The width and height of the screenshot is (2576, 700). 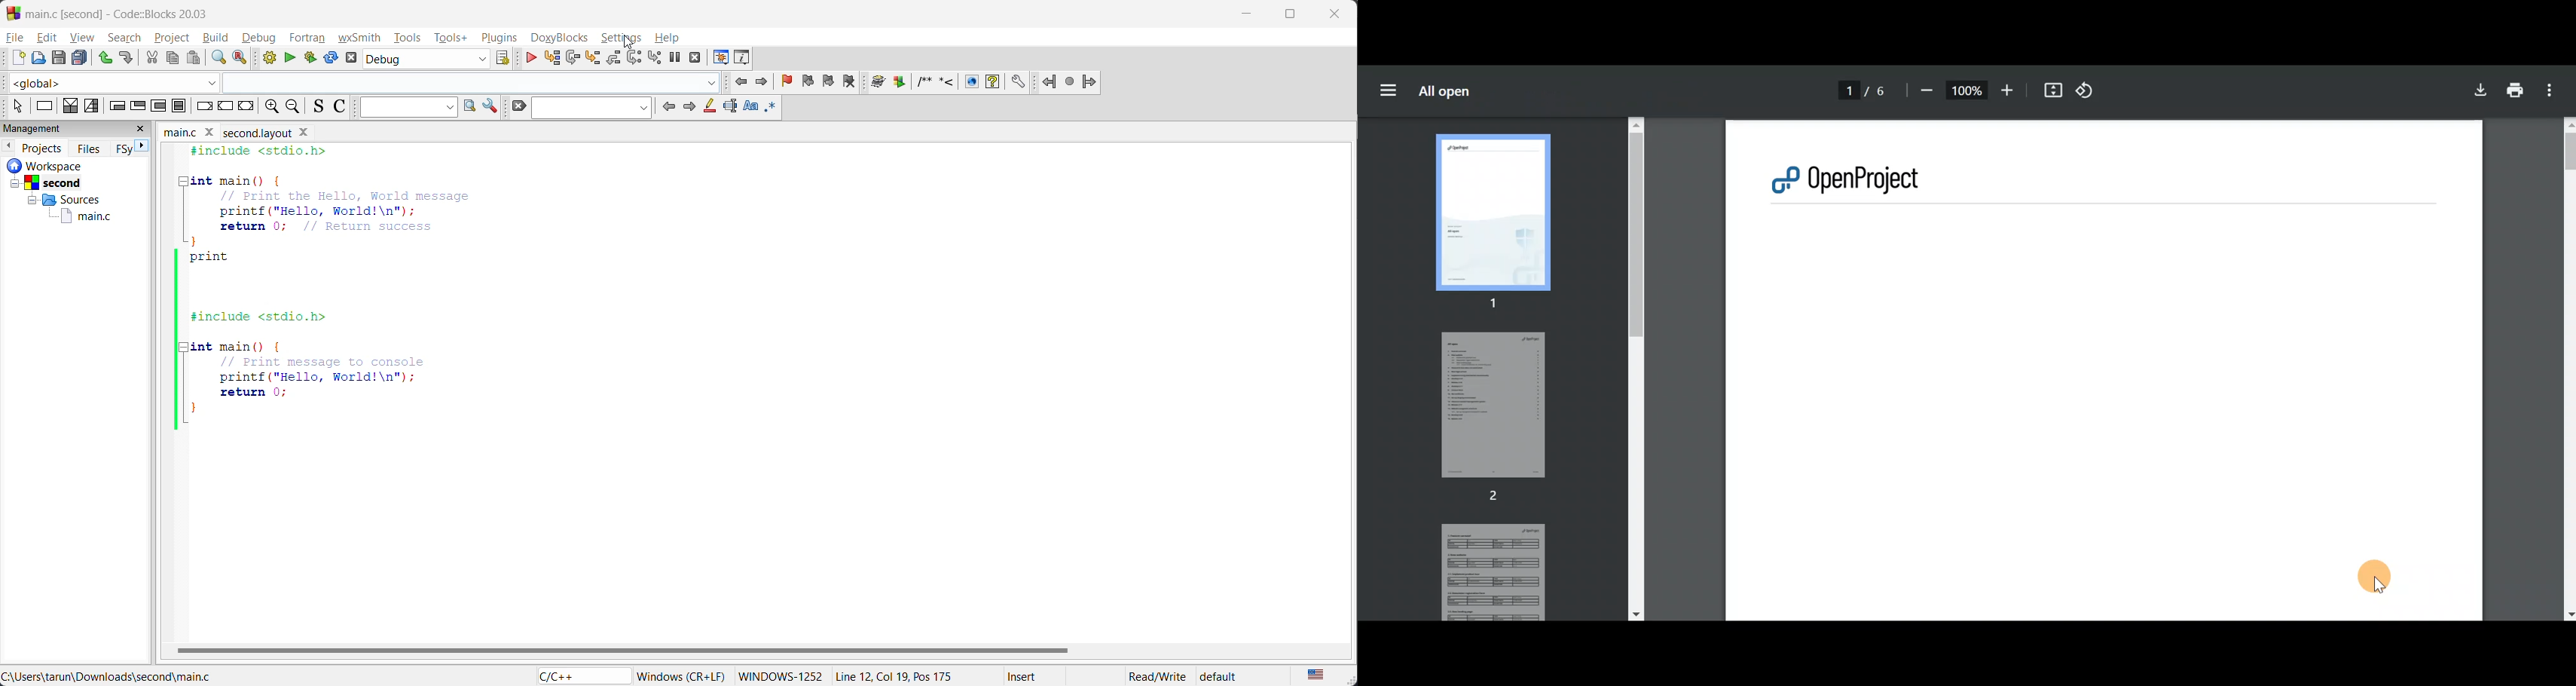 What do you see at coordinates (216, 37) in the screenshot?
I see `build` at bounding box center [216, 37].